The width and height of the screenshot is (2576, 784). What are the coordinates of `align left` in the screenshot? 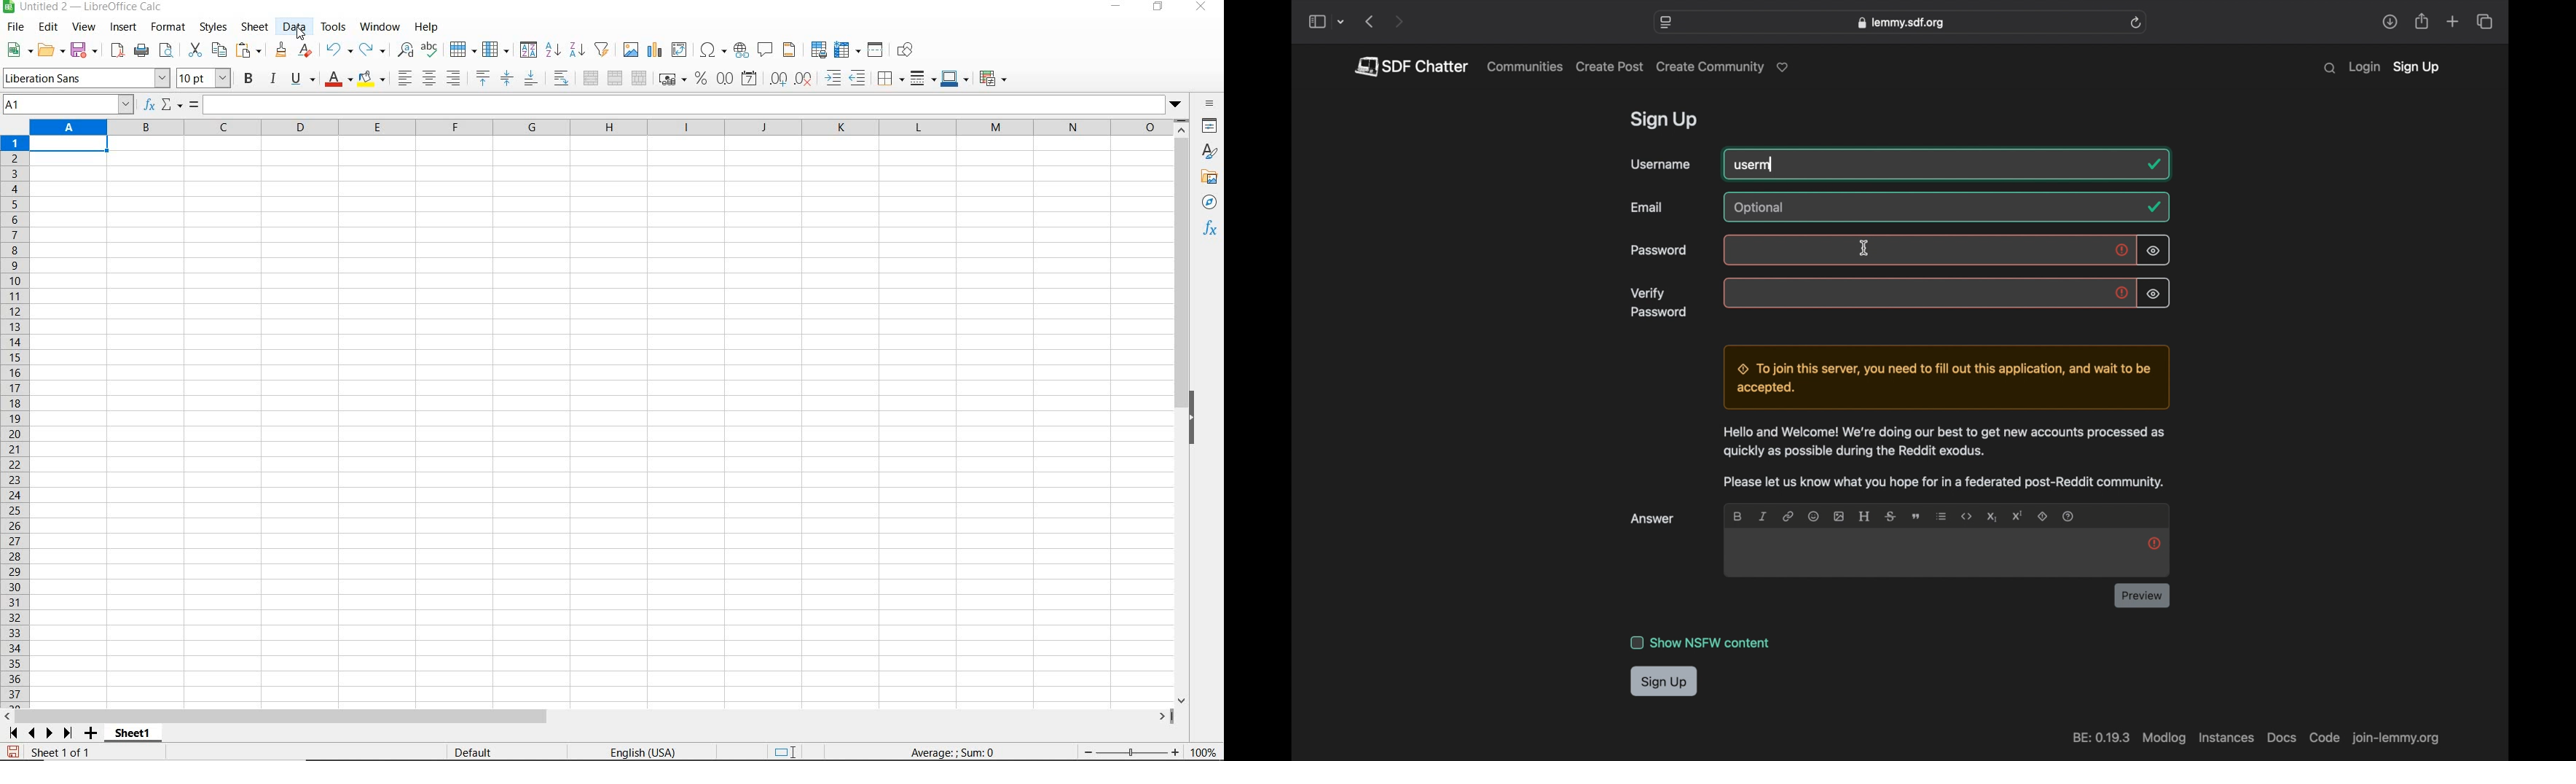 It's located at (404, 79).